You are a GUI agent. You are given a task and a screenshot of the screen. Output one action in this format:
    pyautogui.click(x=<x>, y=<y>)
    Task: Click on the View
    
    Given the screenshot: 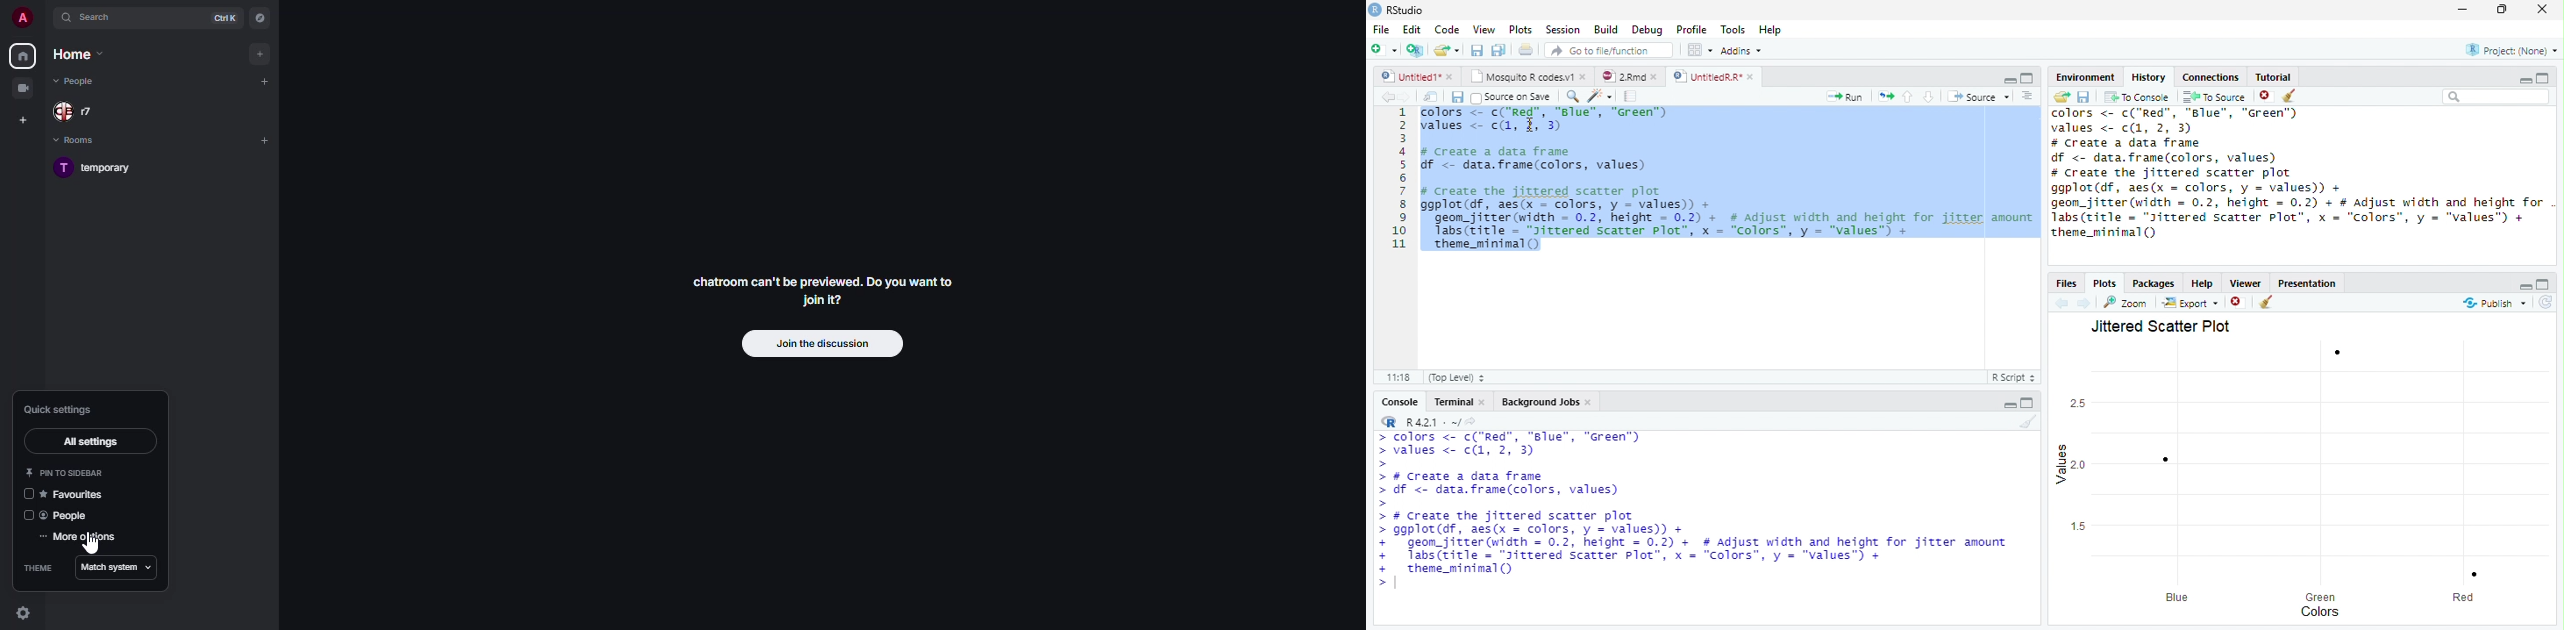 What is the action you would take?
    pyautogui.click(x=1484, y=29)
    